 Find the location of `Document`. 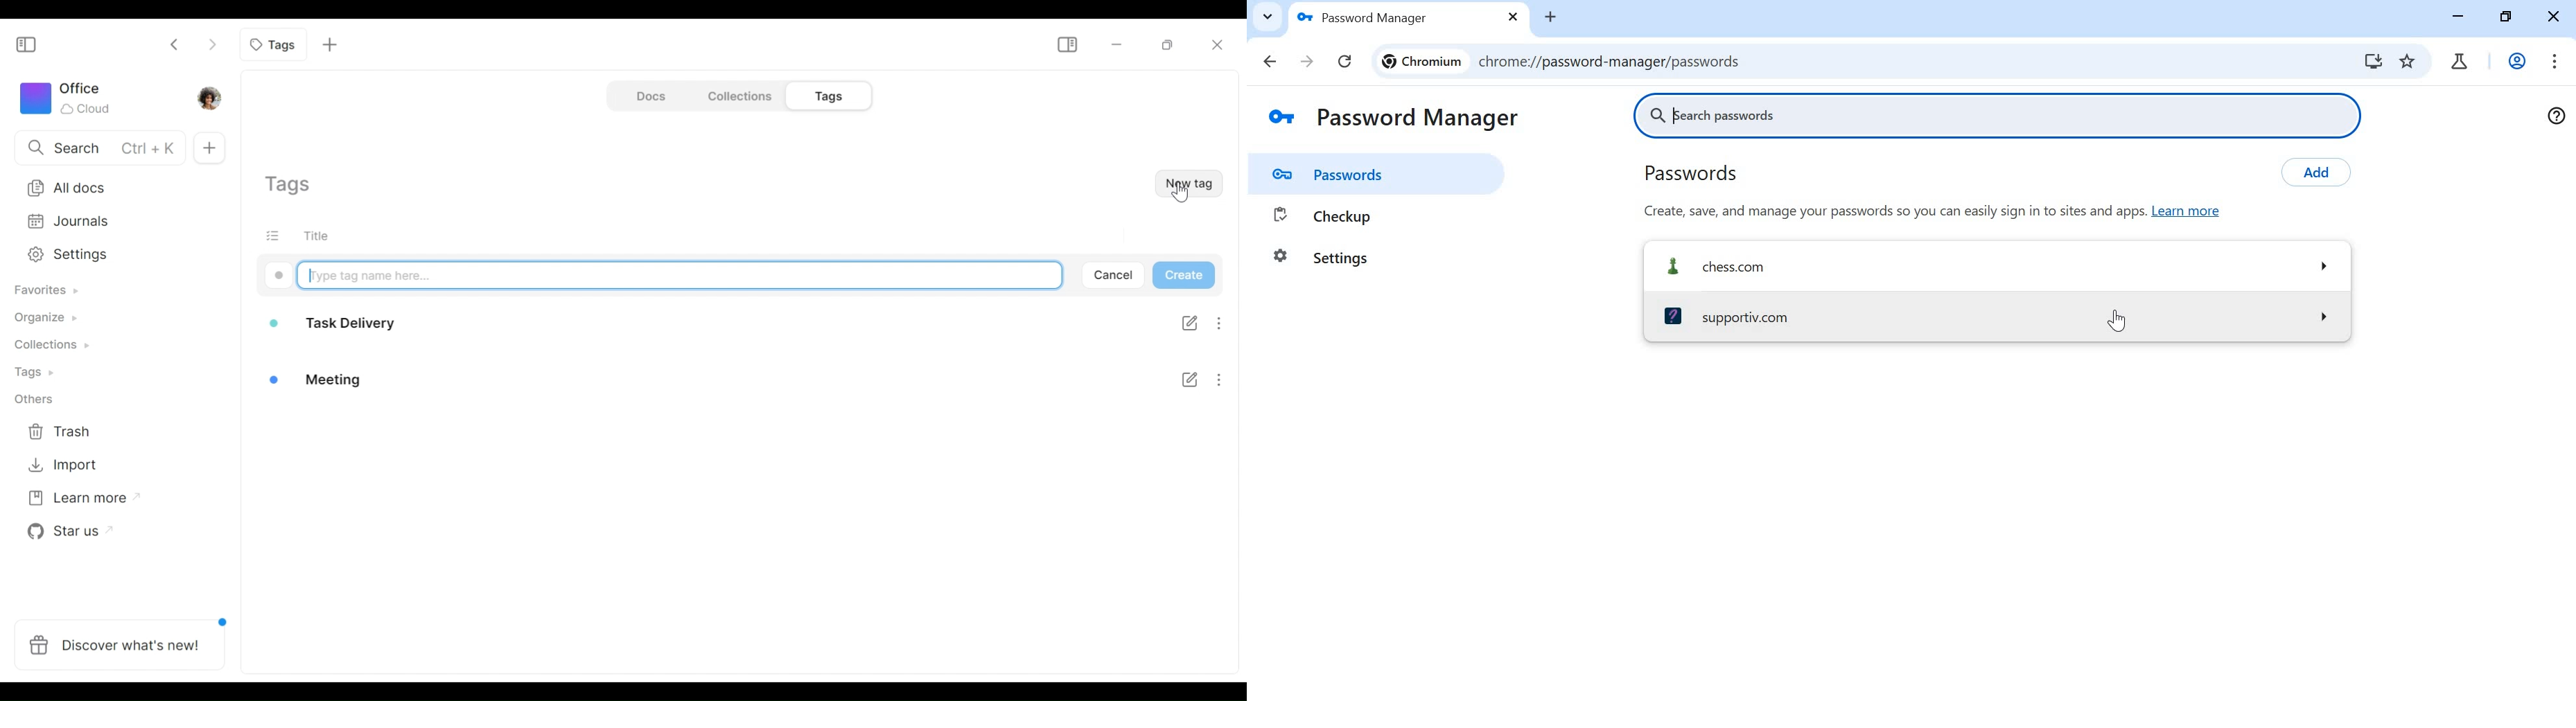

Document is located at coordinates (649, 96).